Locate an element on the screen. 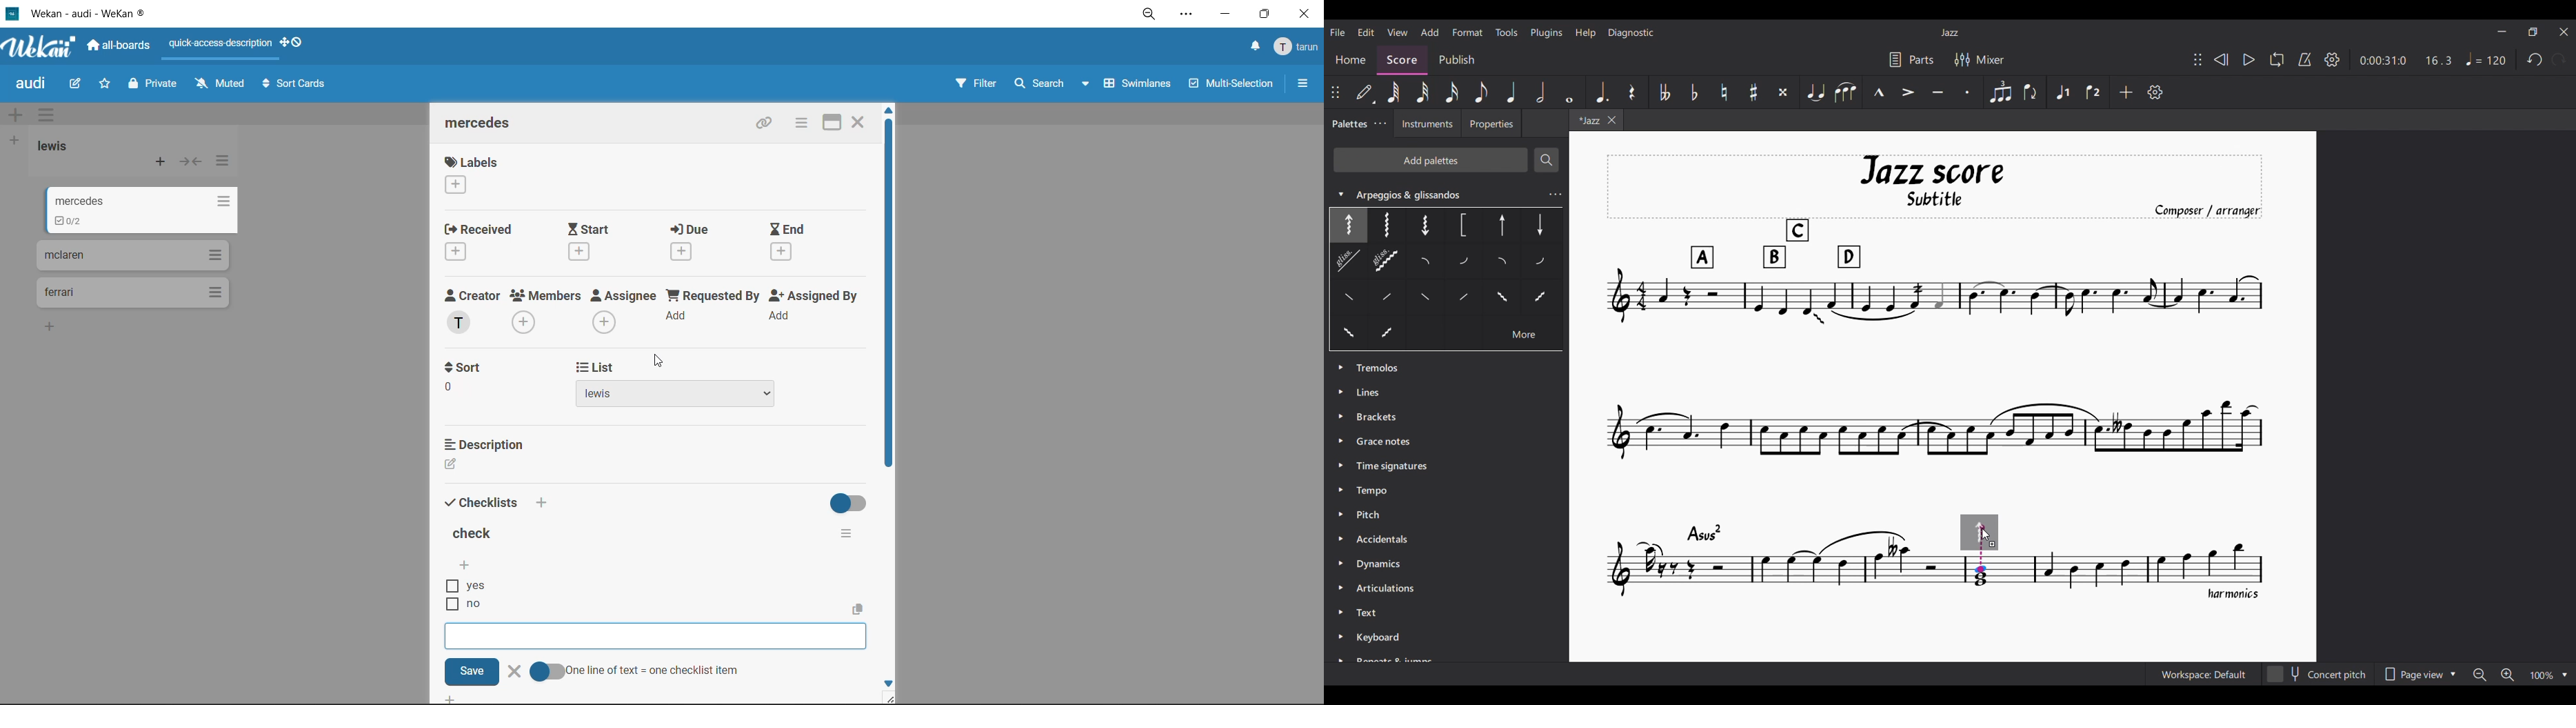  desscription is located at coordinates (487, 444).